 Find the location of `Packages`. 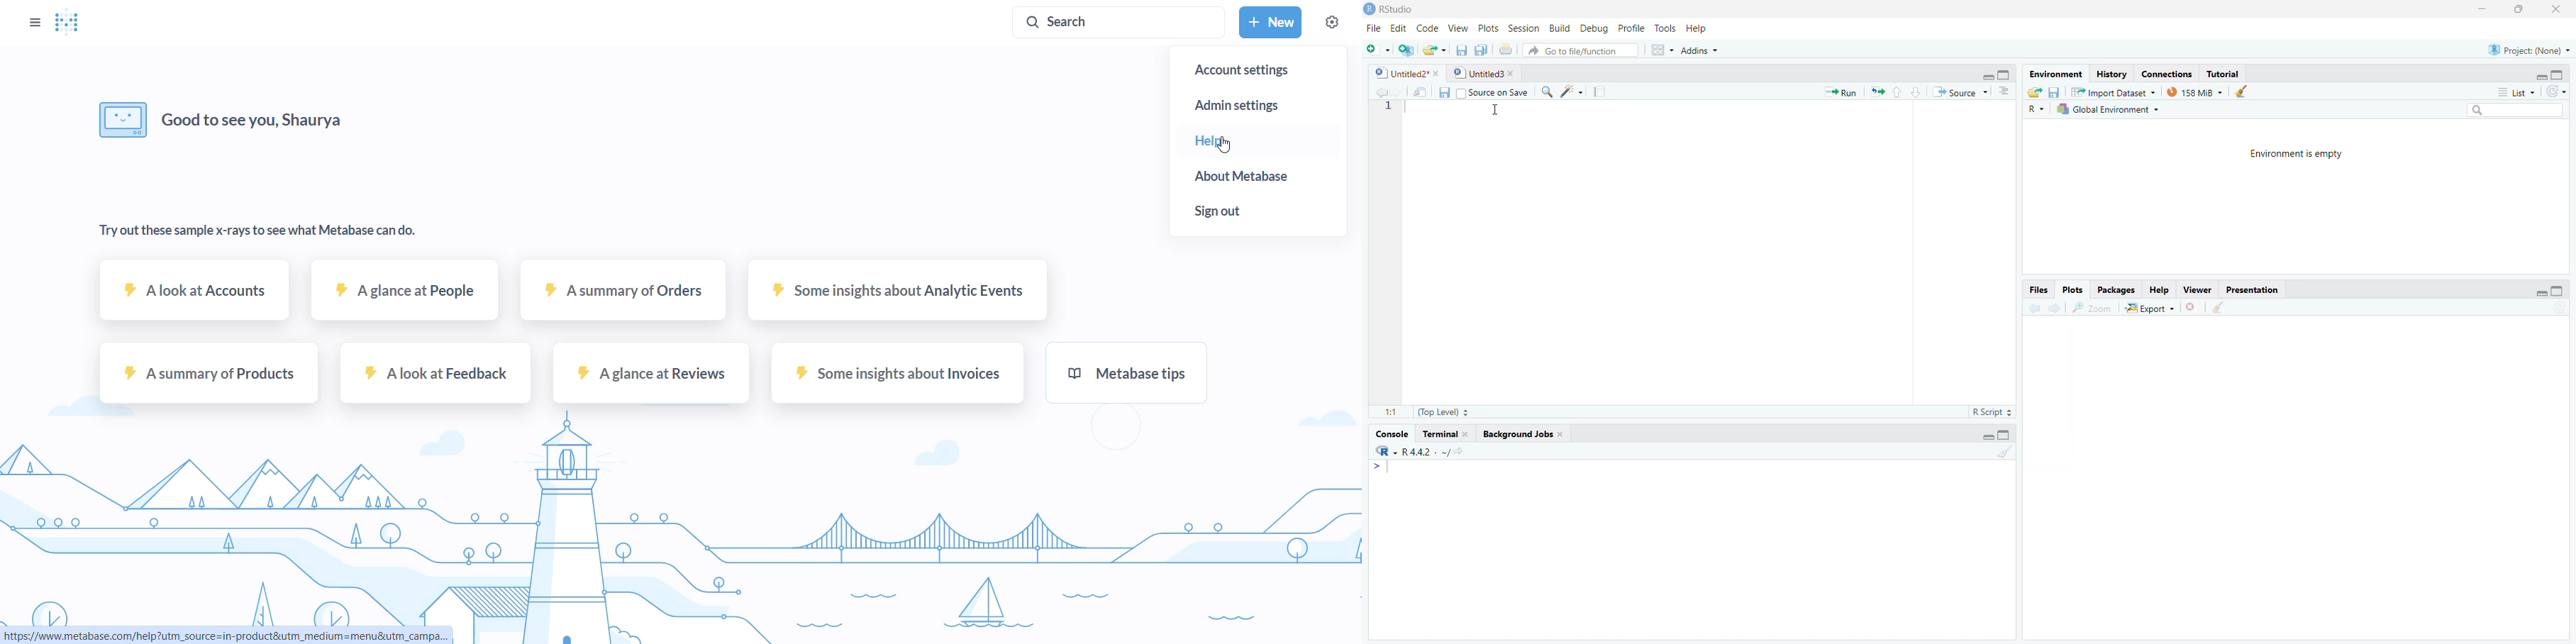

Packages is located at coordinates (2118, 289).